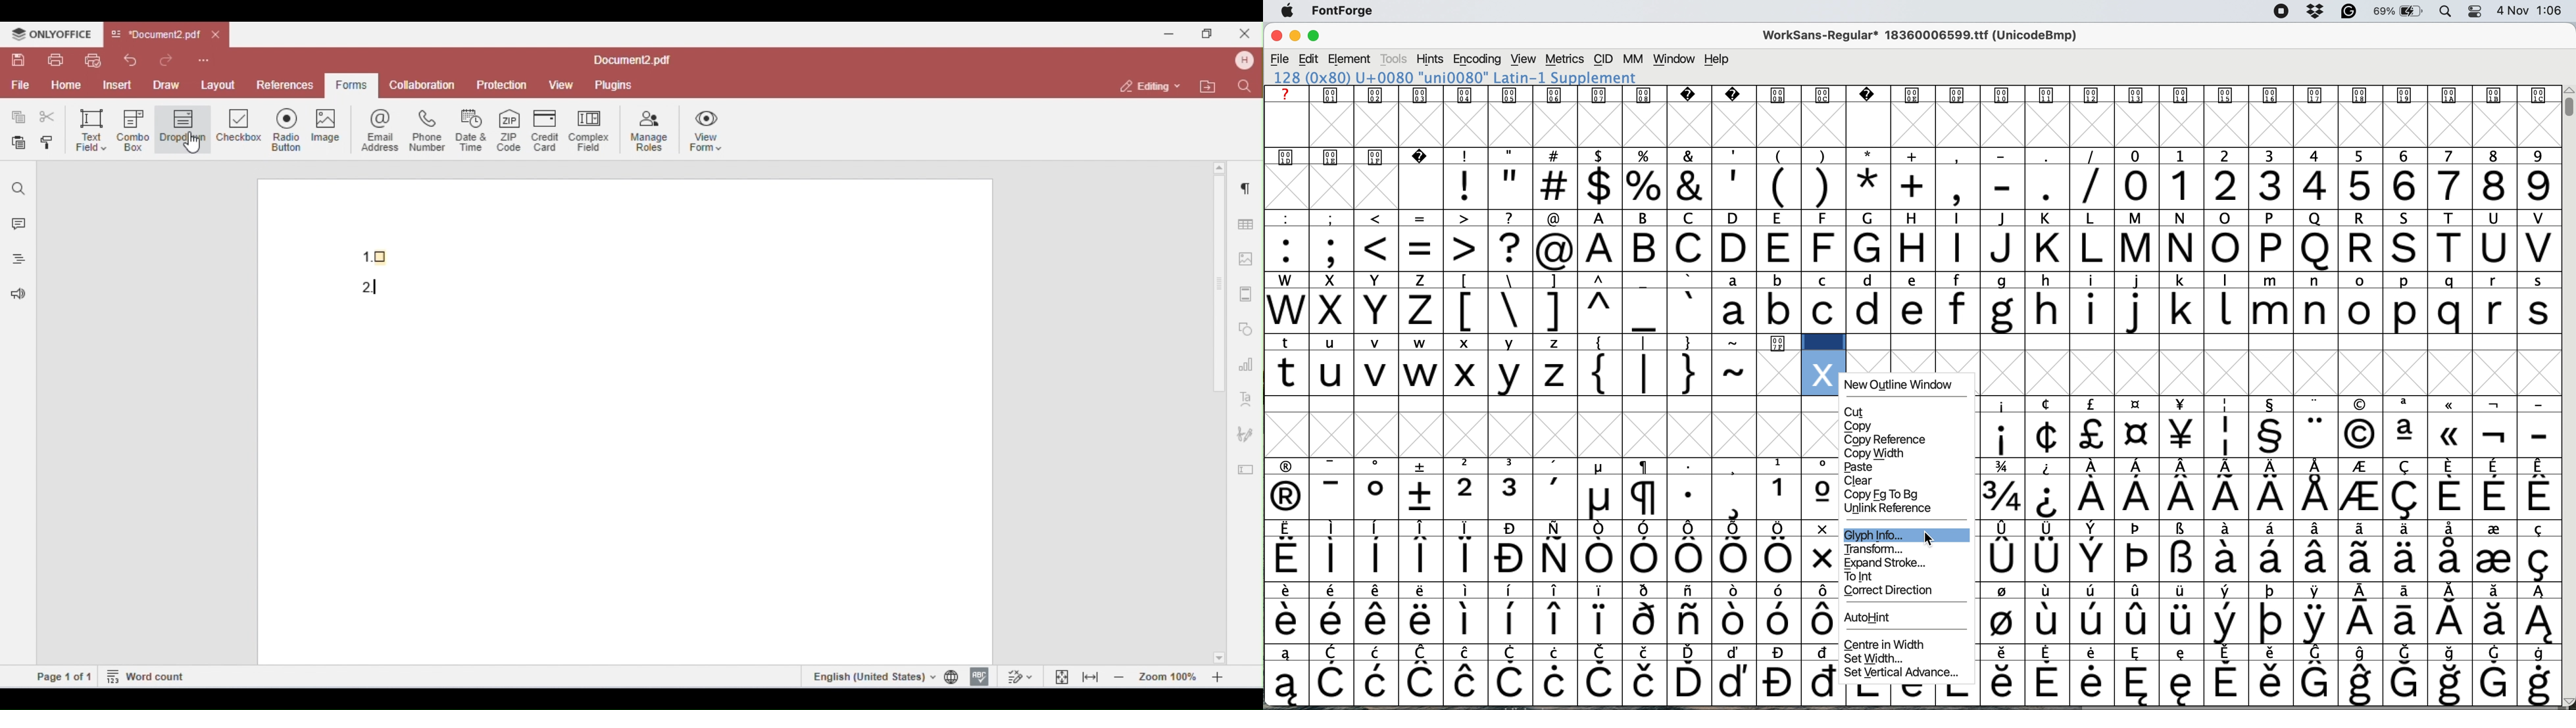  What do you see at coordinates (1573, 311) in the screenshot?
I see `special characters` at bounding box center [1573, 311].